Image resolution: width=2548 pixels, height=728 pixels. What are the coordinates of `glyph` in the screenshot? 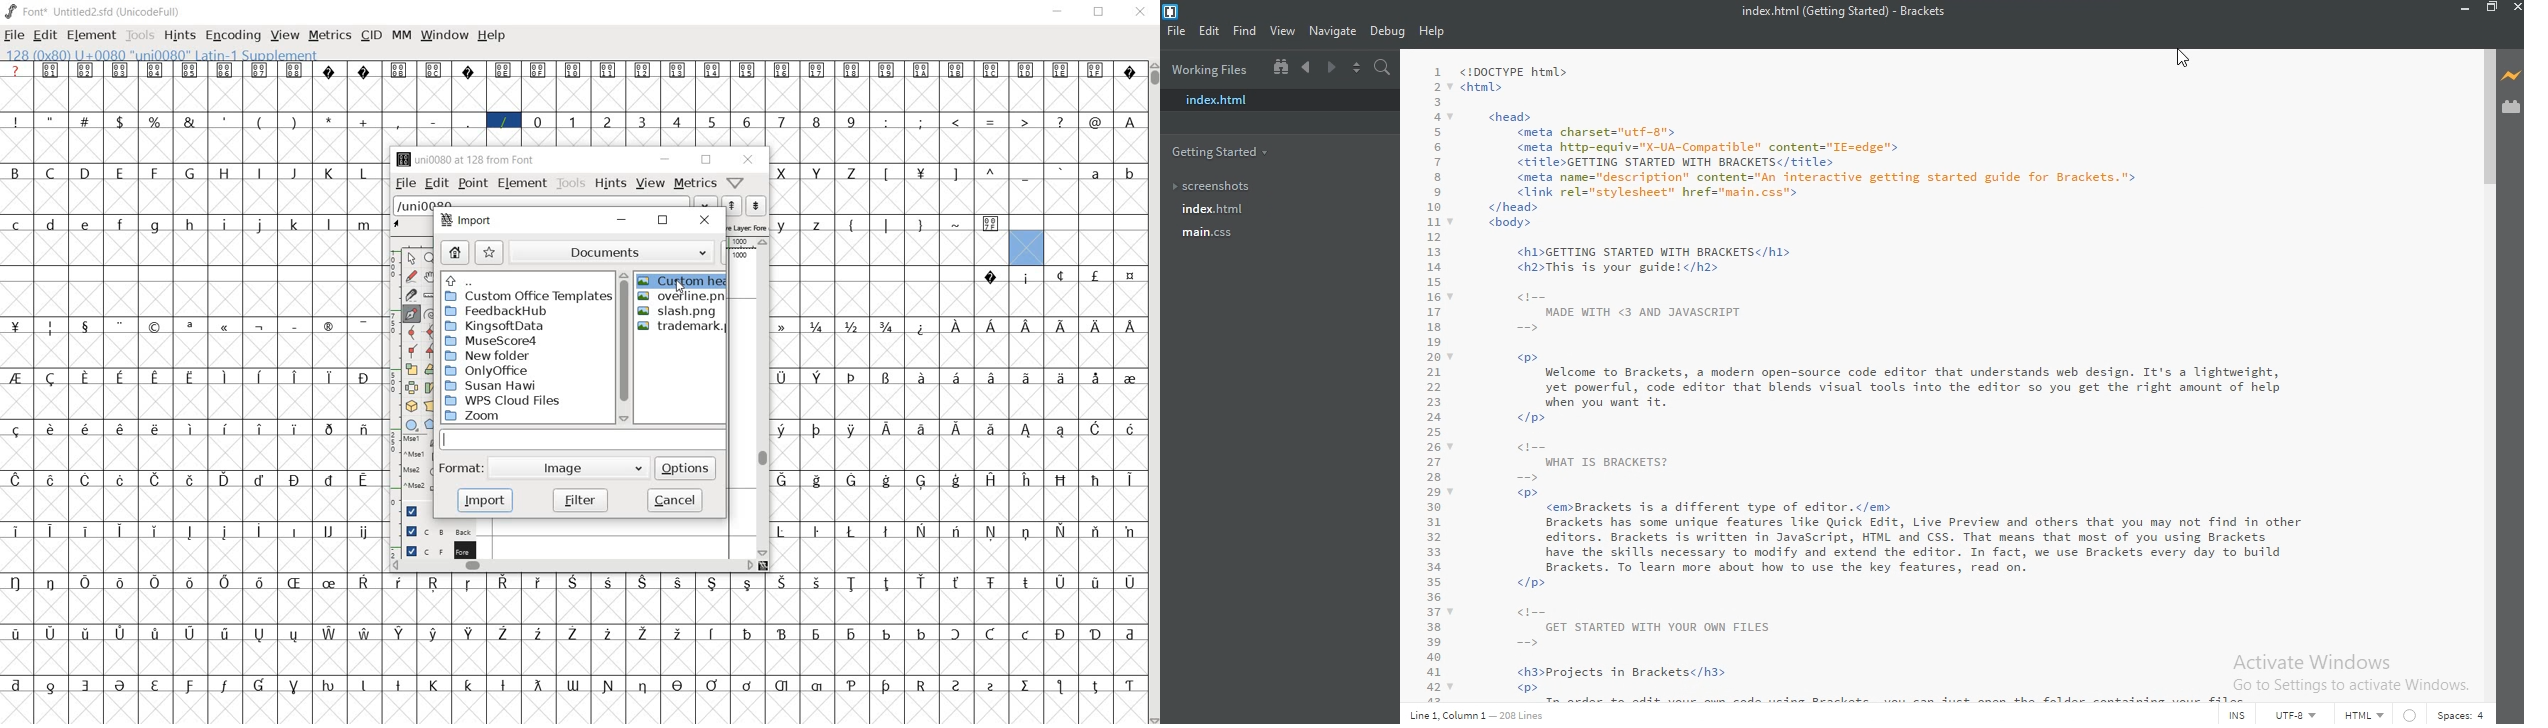 It's located at (399, 70).